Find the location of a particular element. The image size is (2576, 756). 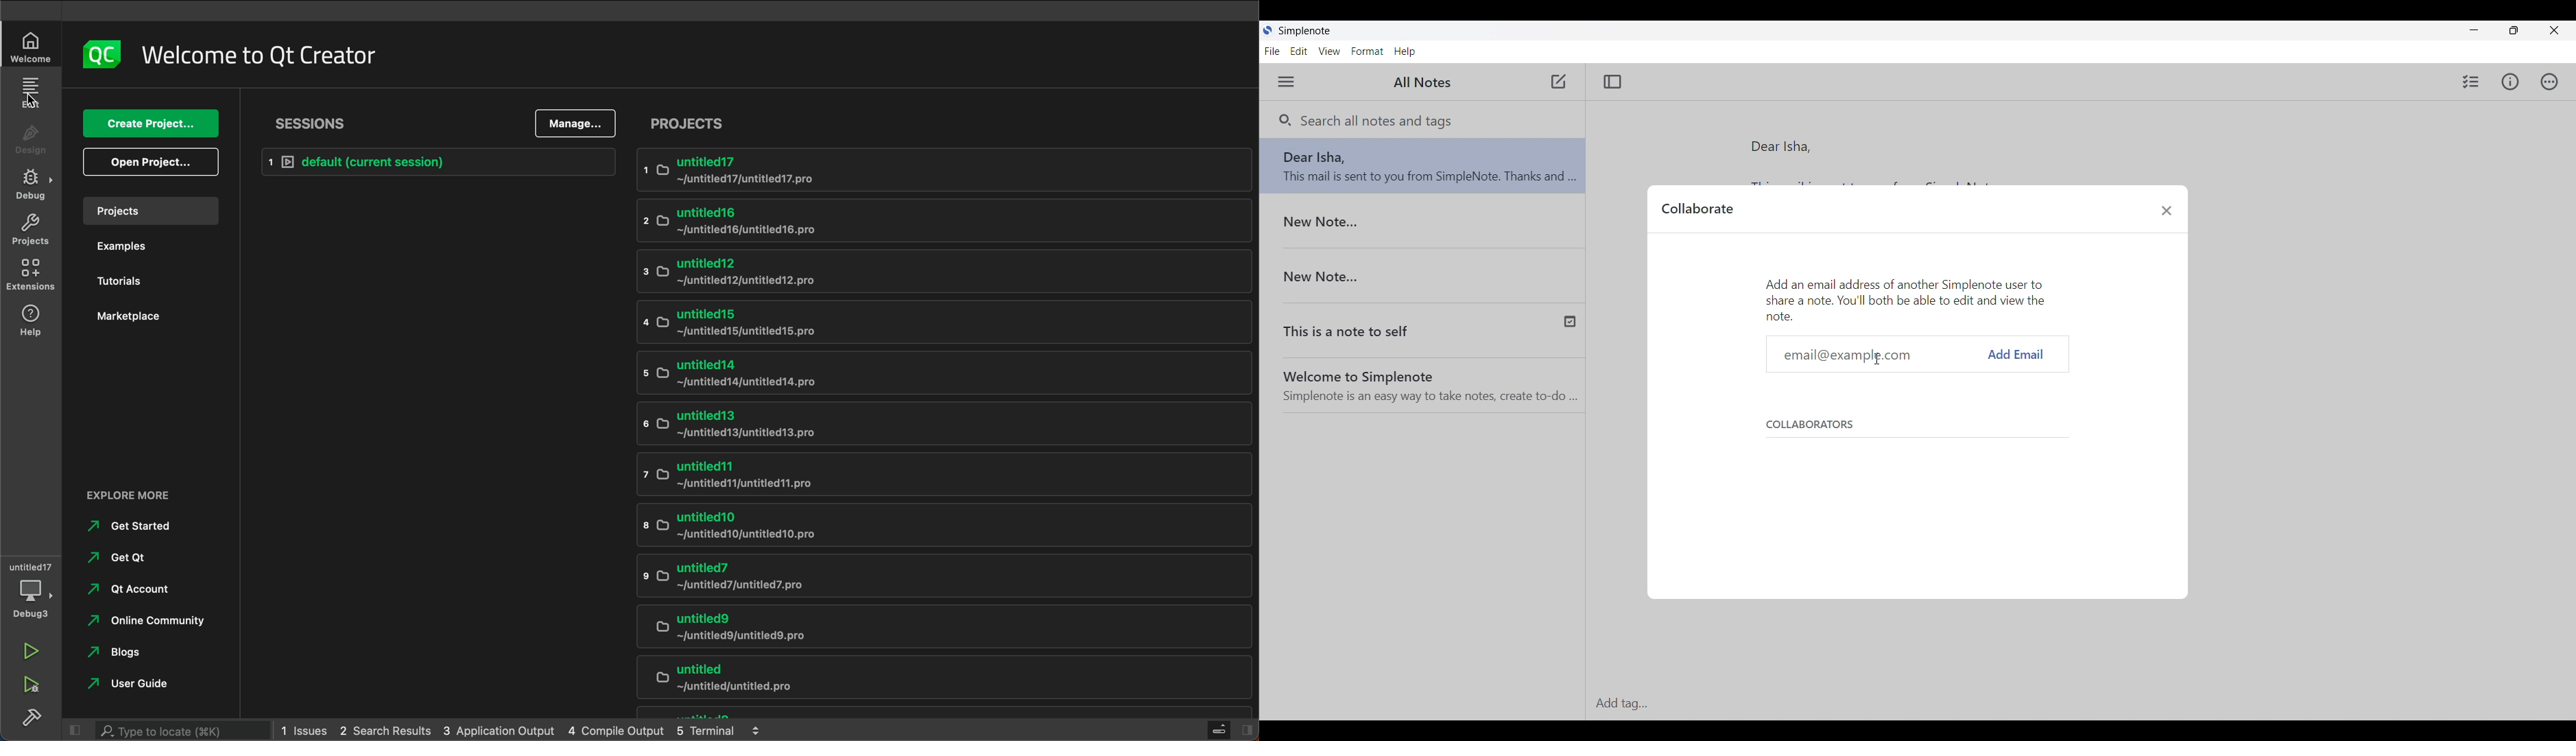

search is located at coordinates (166, 731).